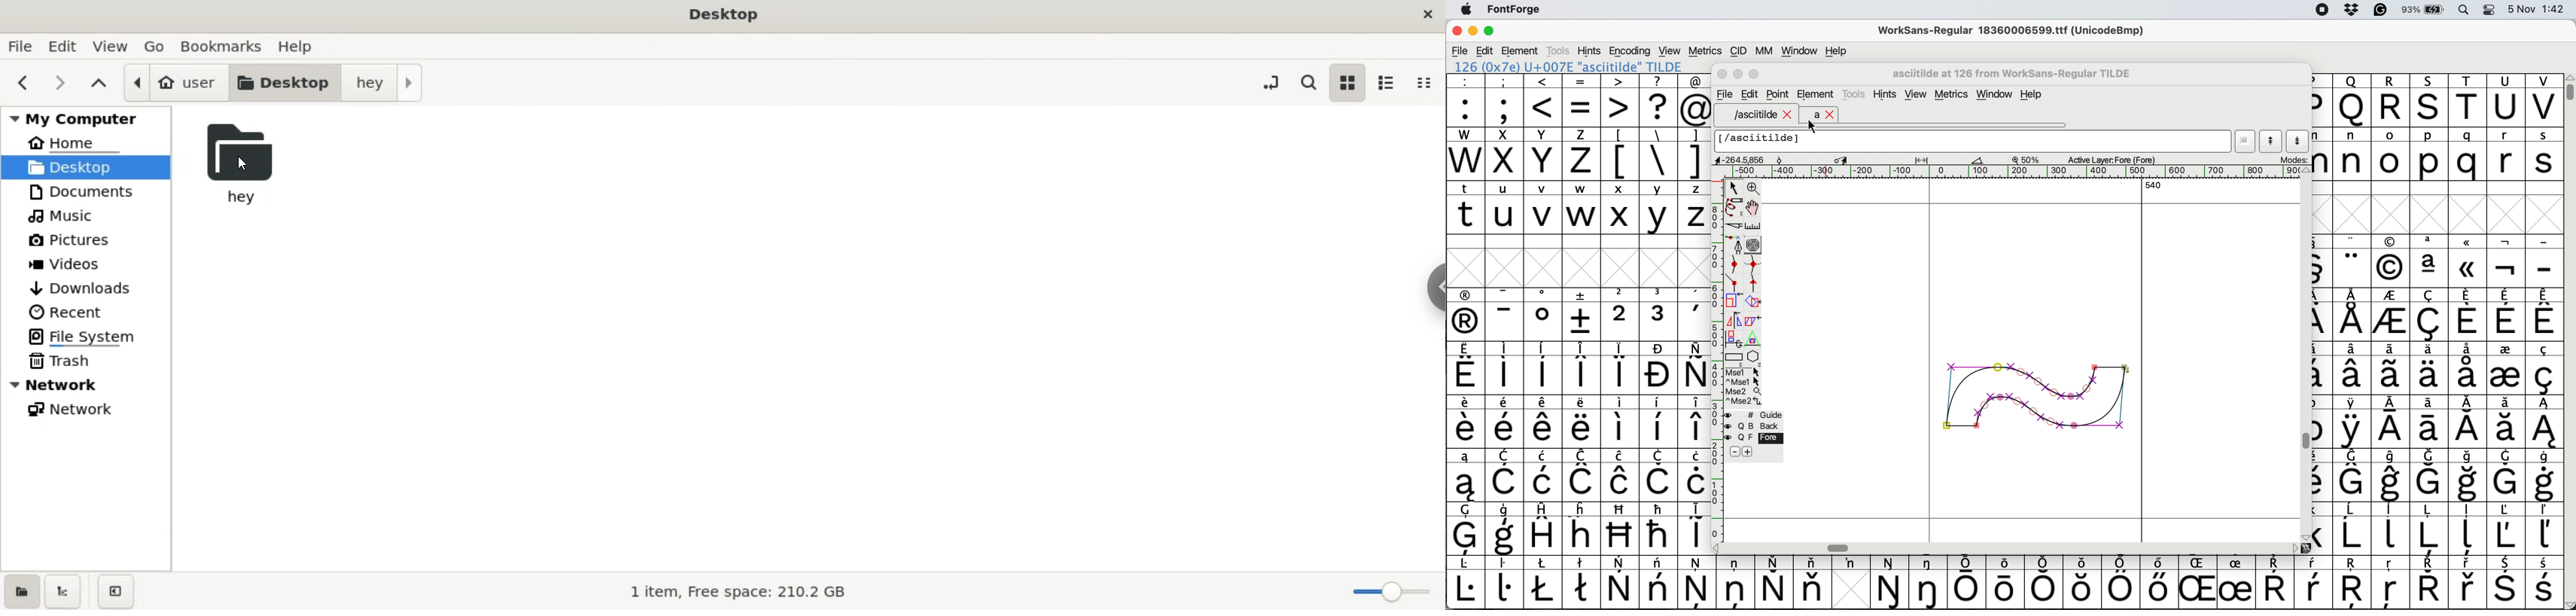 This screenshot has height=616, width=2576. I want to click on tools, so click(1856, 93).